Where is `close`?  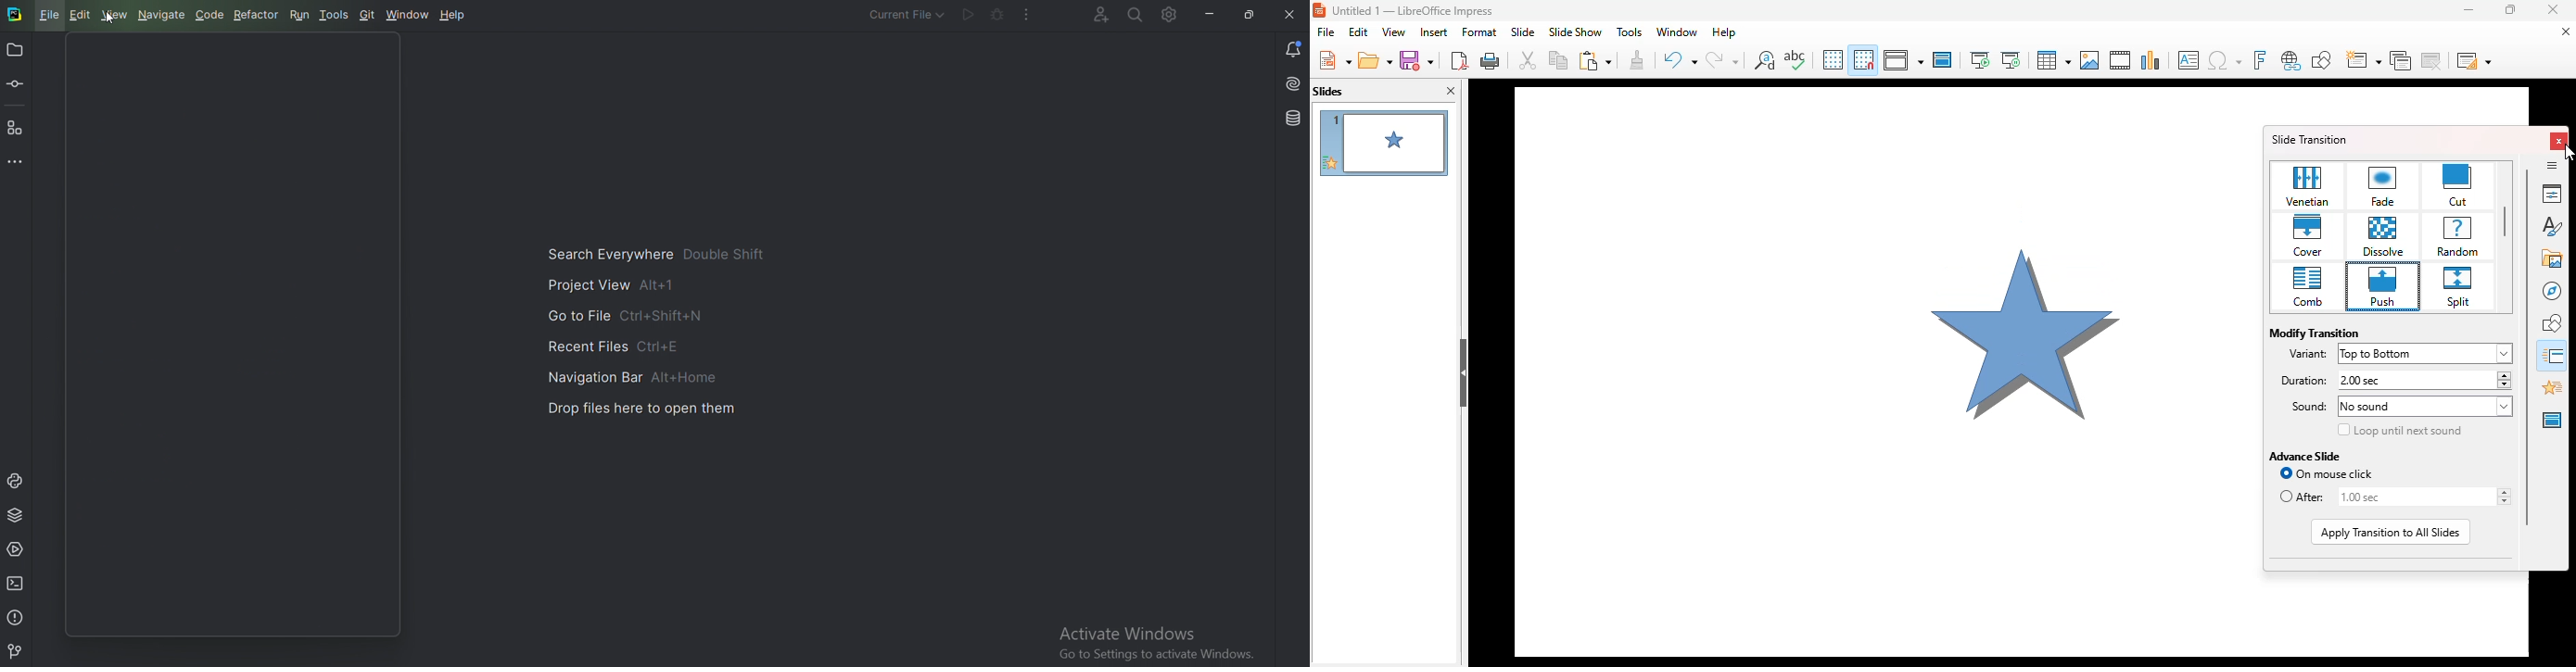 close is located at coordinates (2560, 141).